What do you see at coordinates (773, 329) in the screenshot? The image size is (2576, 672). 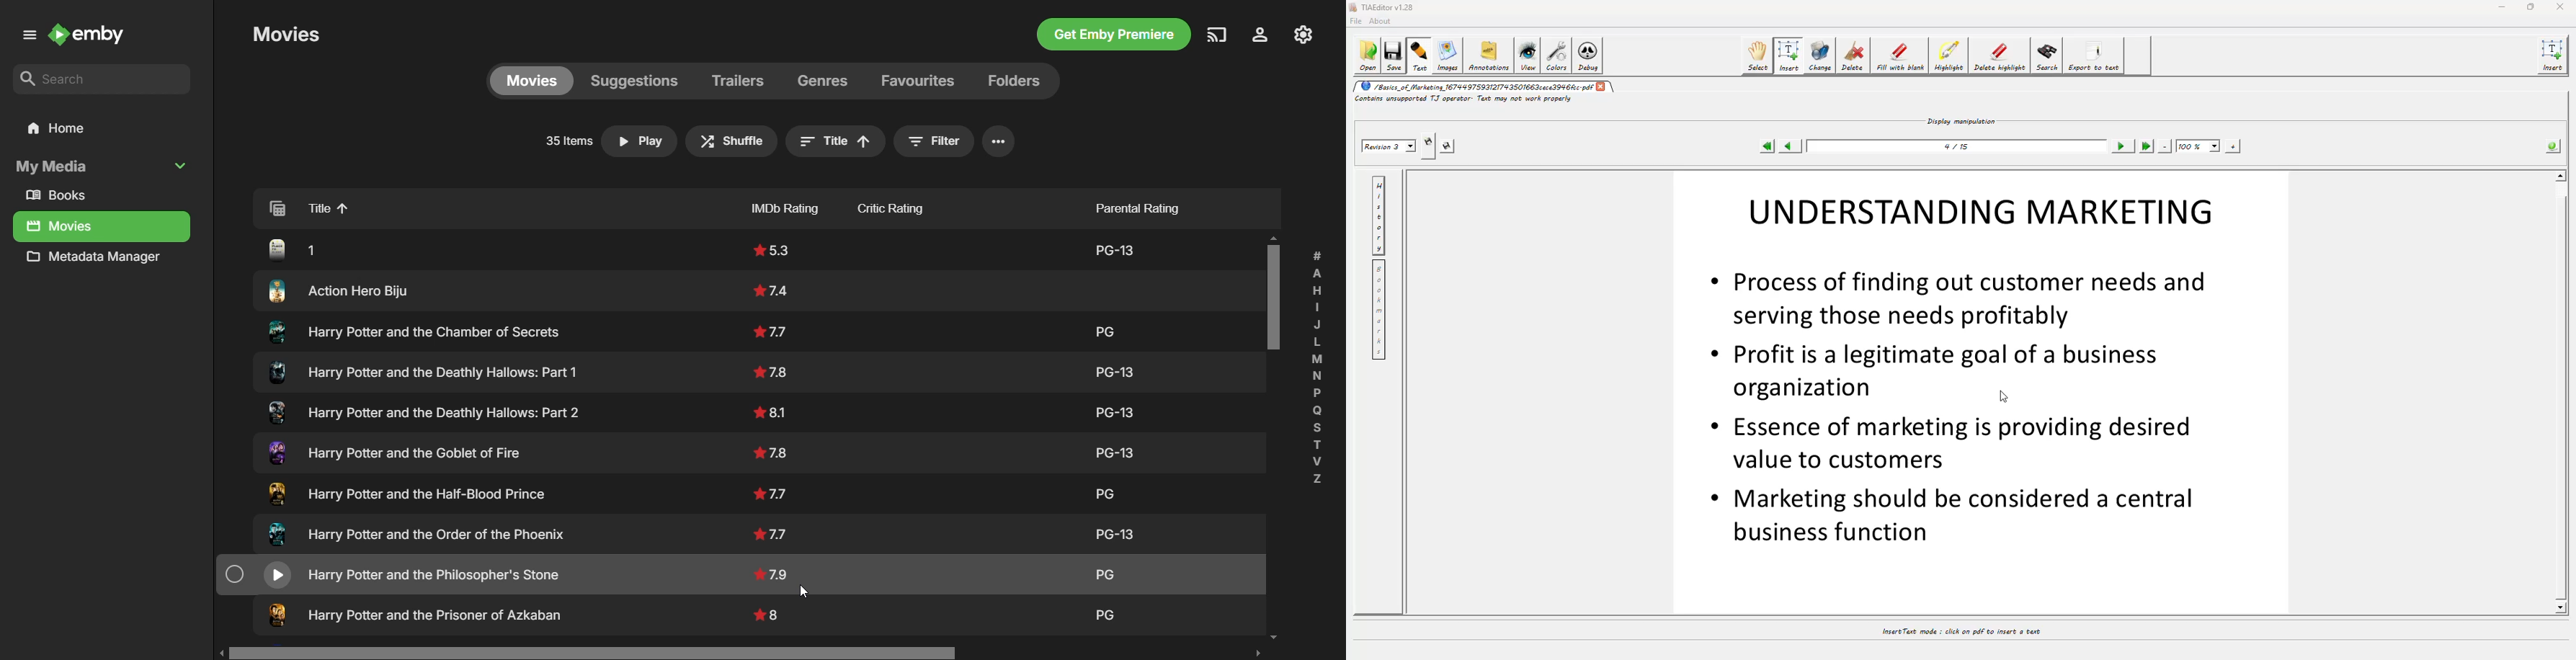 I see `` at bounding box center [773, 329].